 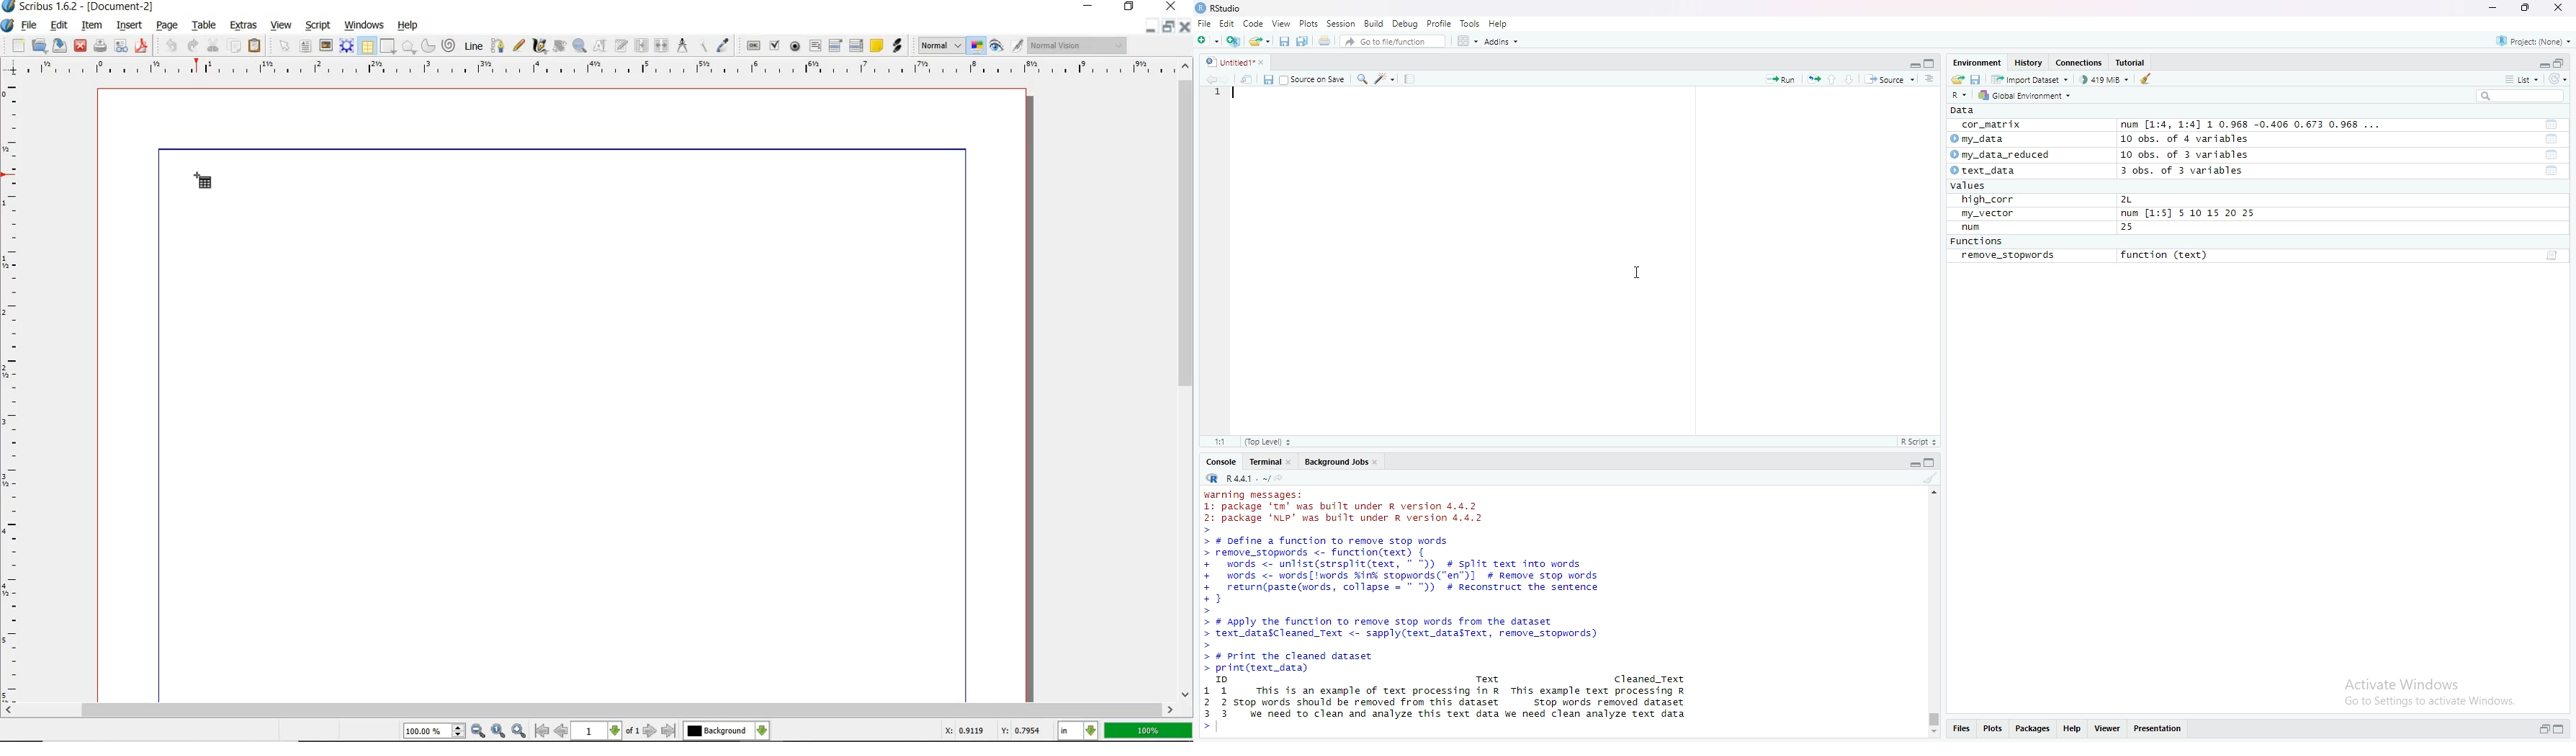 I want to click on 1 1 This is an example of text processing in R This example text processing R
2 2 stop words should be removed from this dataset Stop words removed dataset
3 3 we need to clean and analyze this text data We need clean analyze text data, so click(x=1451, y=709).